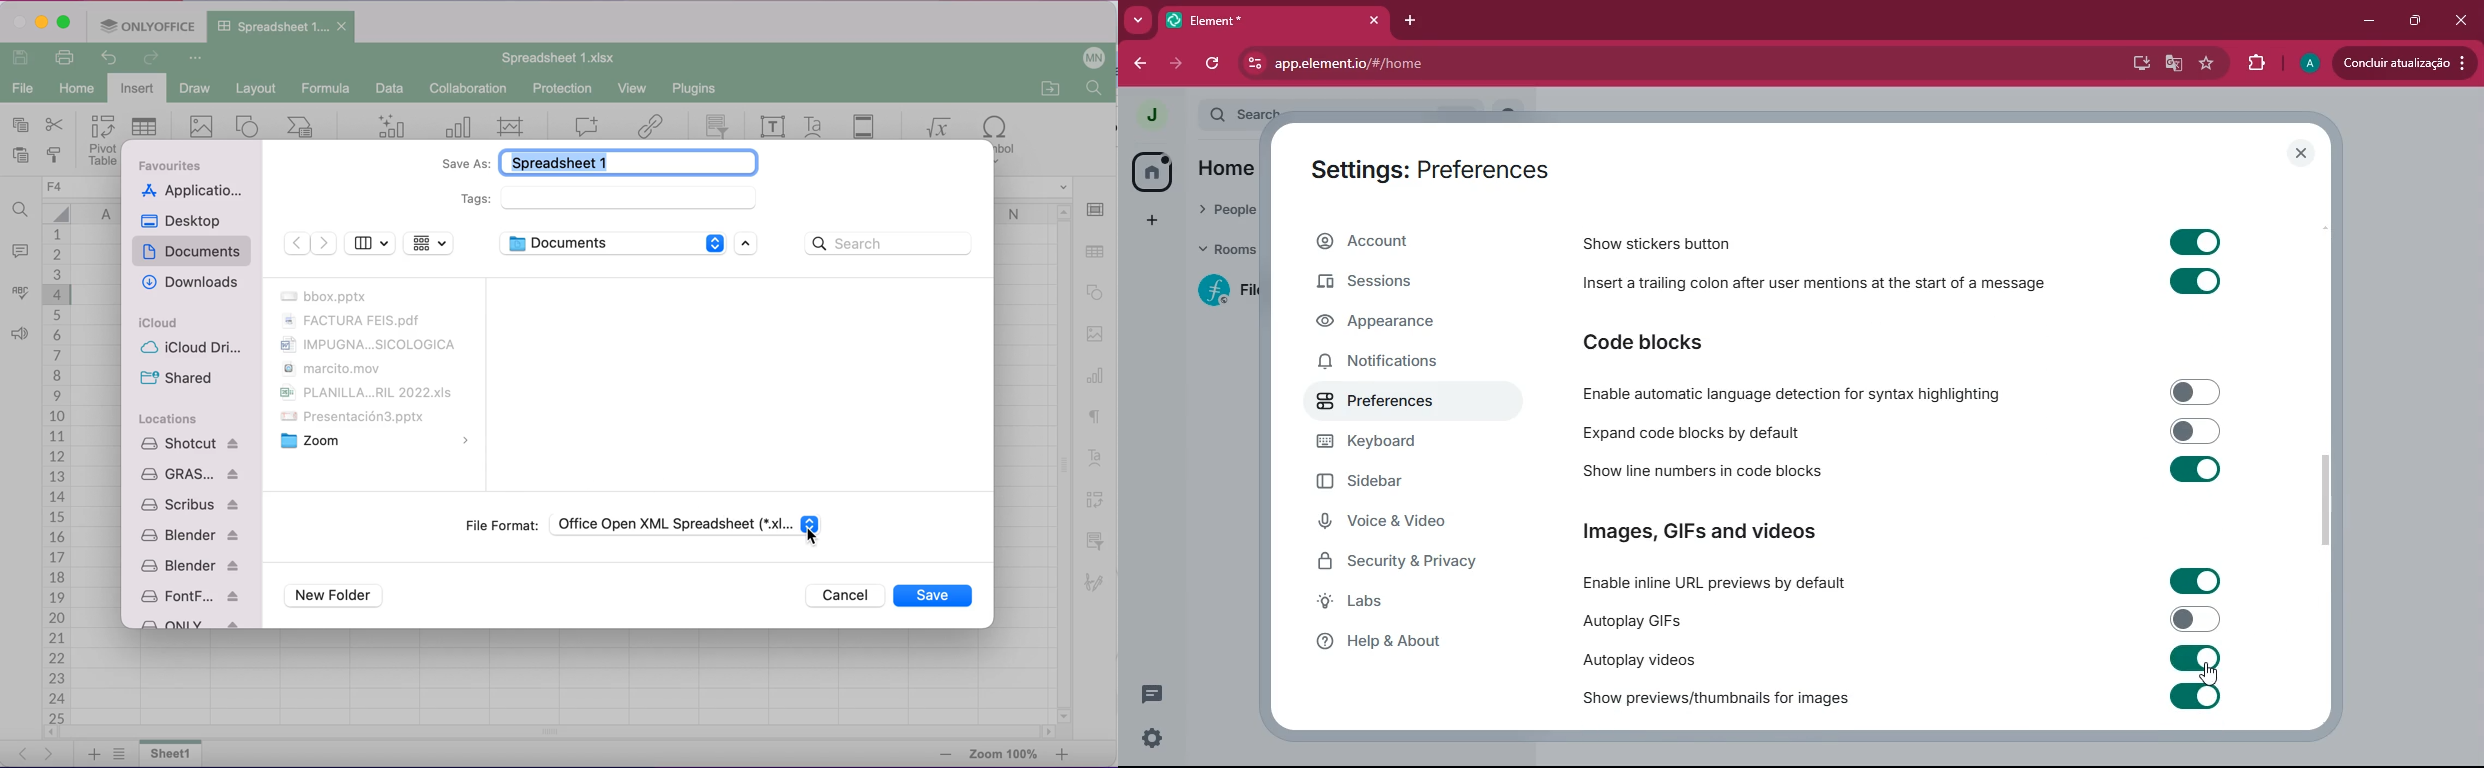  What do you see at coordinates (1407, 486) in the screenshot?
I see `sidebar` at bounding box center [1407, 486].